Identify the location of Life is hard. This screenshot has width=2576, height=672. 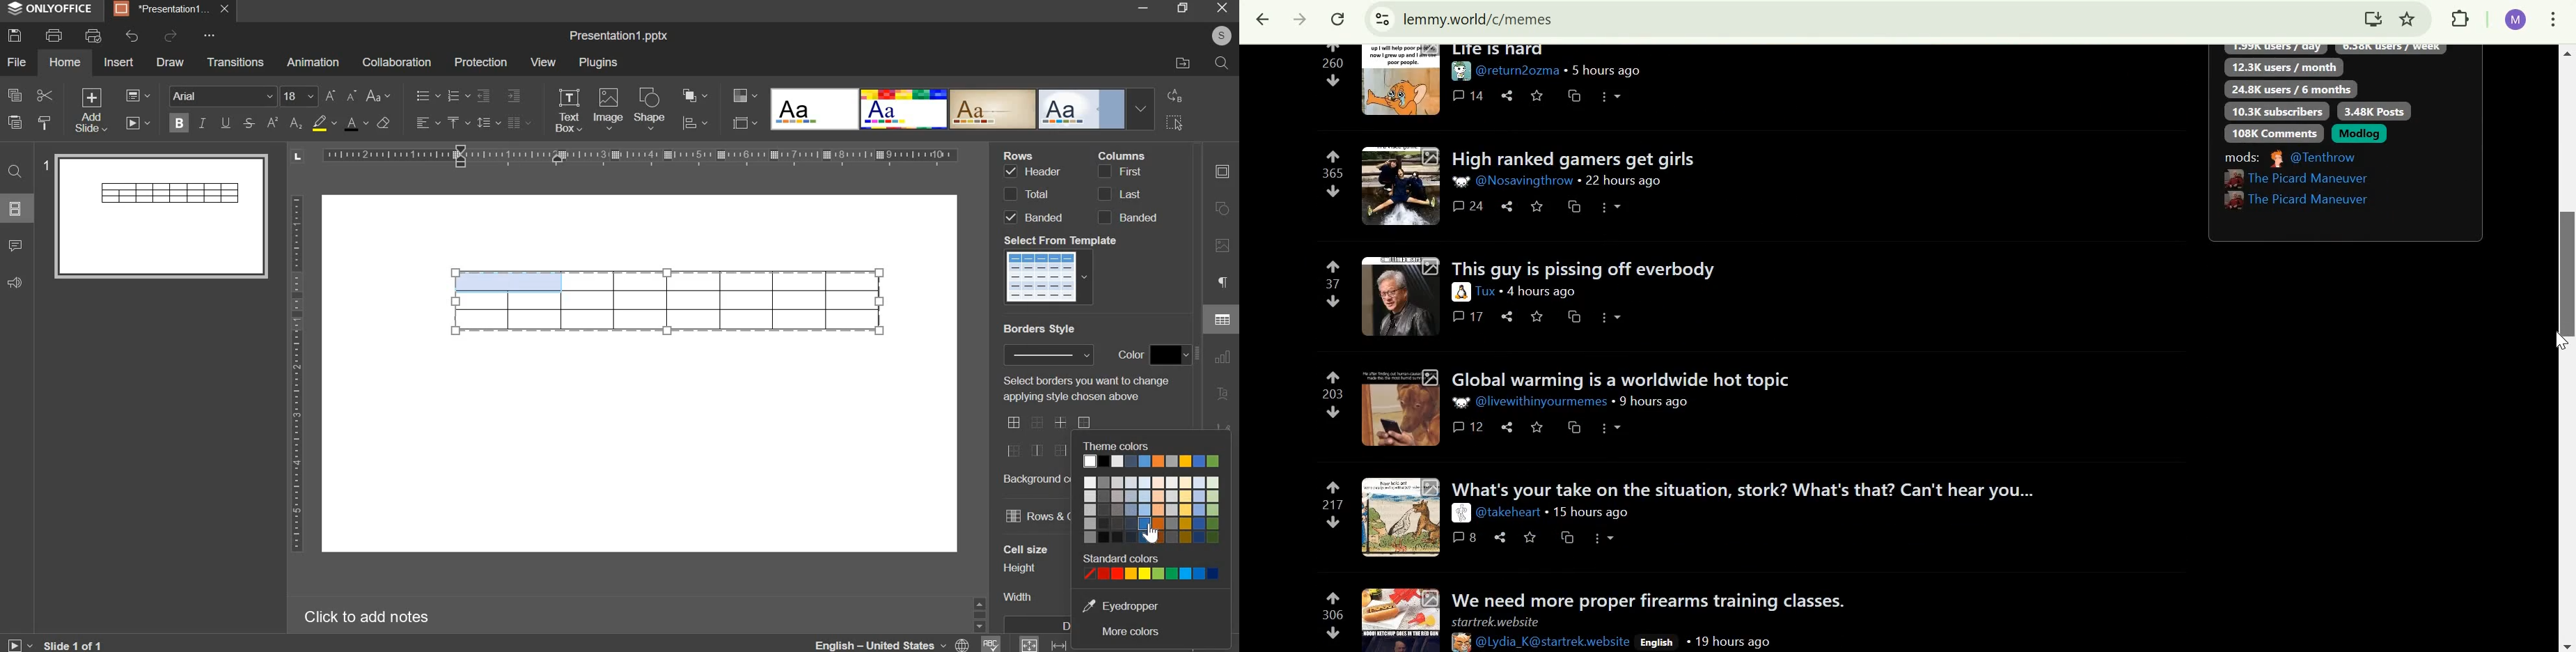
(1498, 51).